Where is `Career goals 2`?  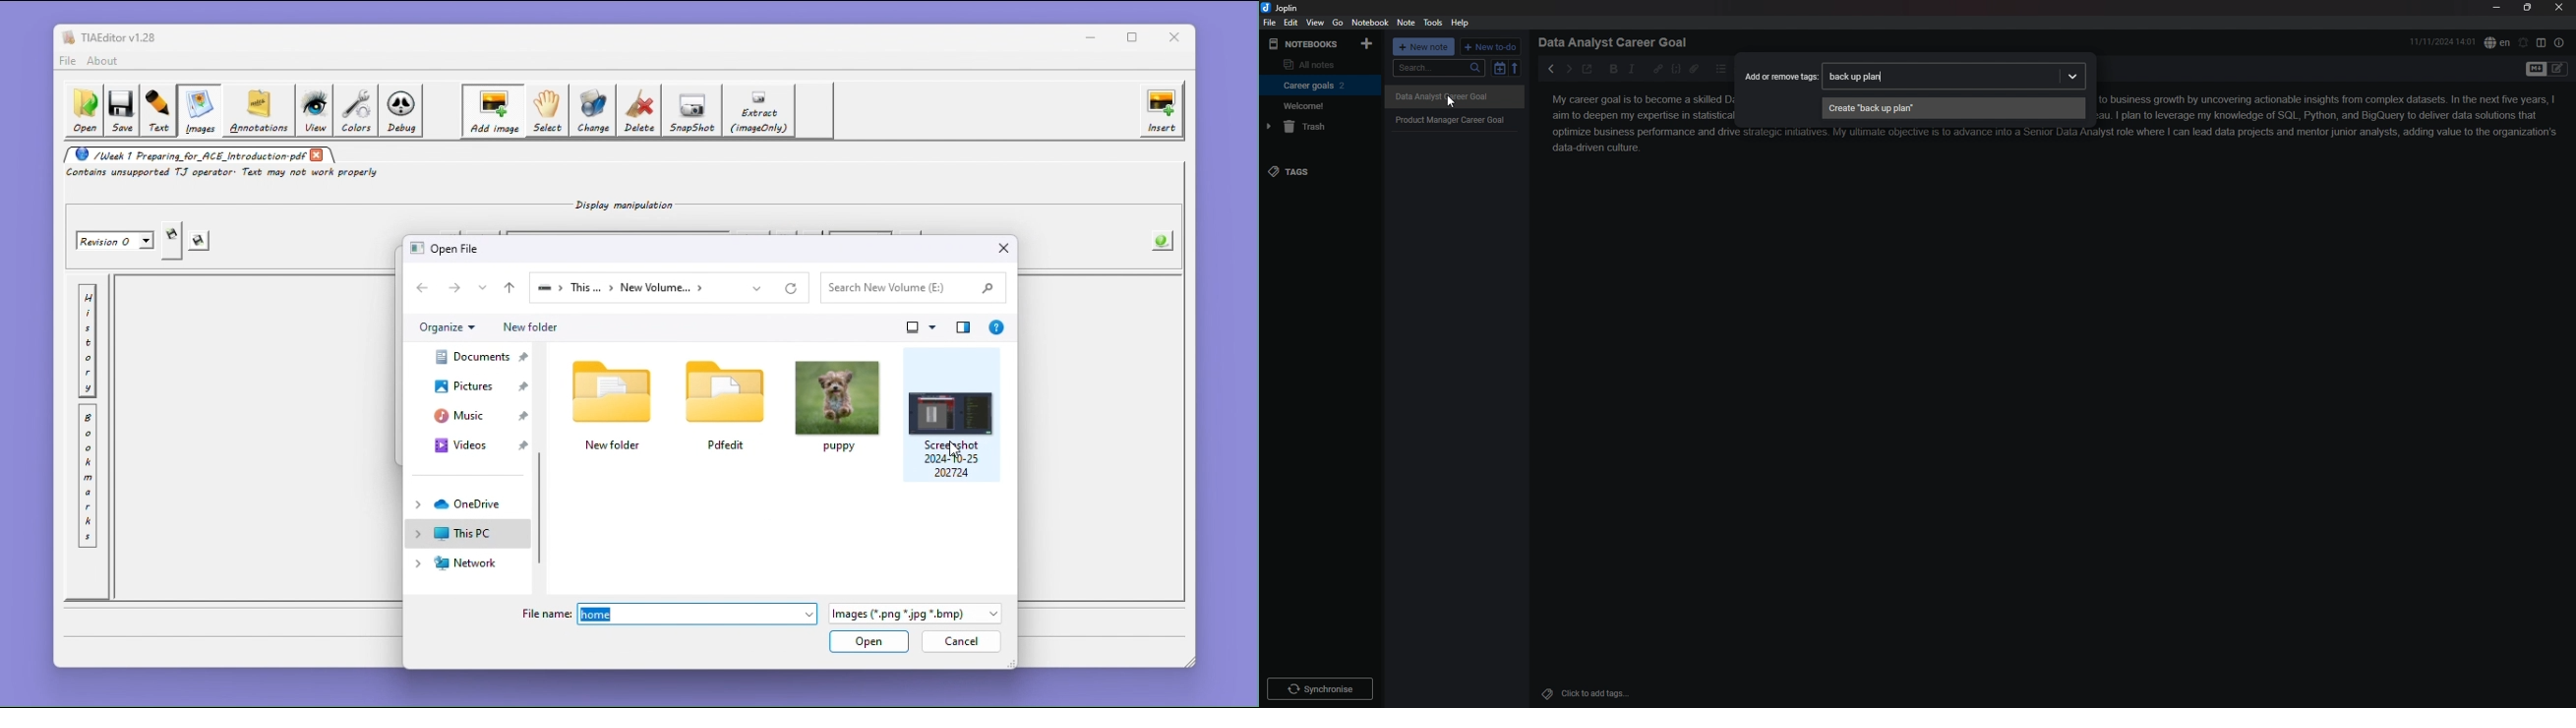
Career goals 2 is located at coordinates (1317, 85).